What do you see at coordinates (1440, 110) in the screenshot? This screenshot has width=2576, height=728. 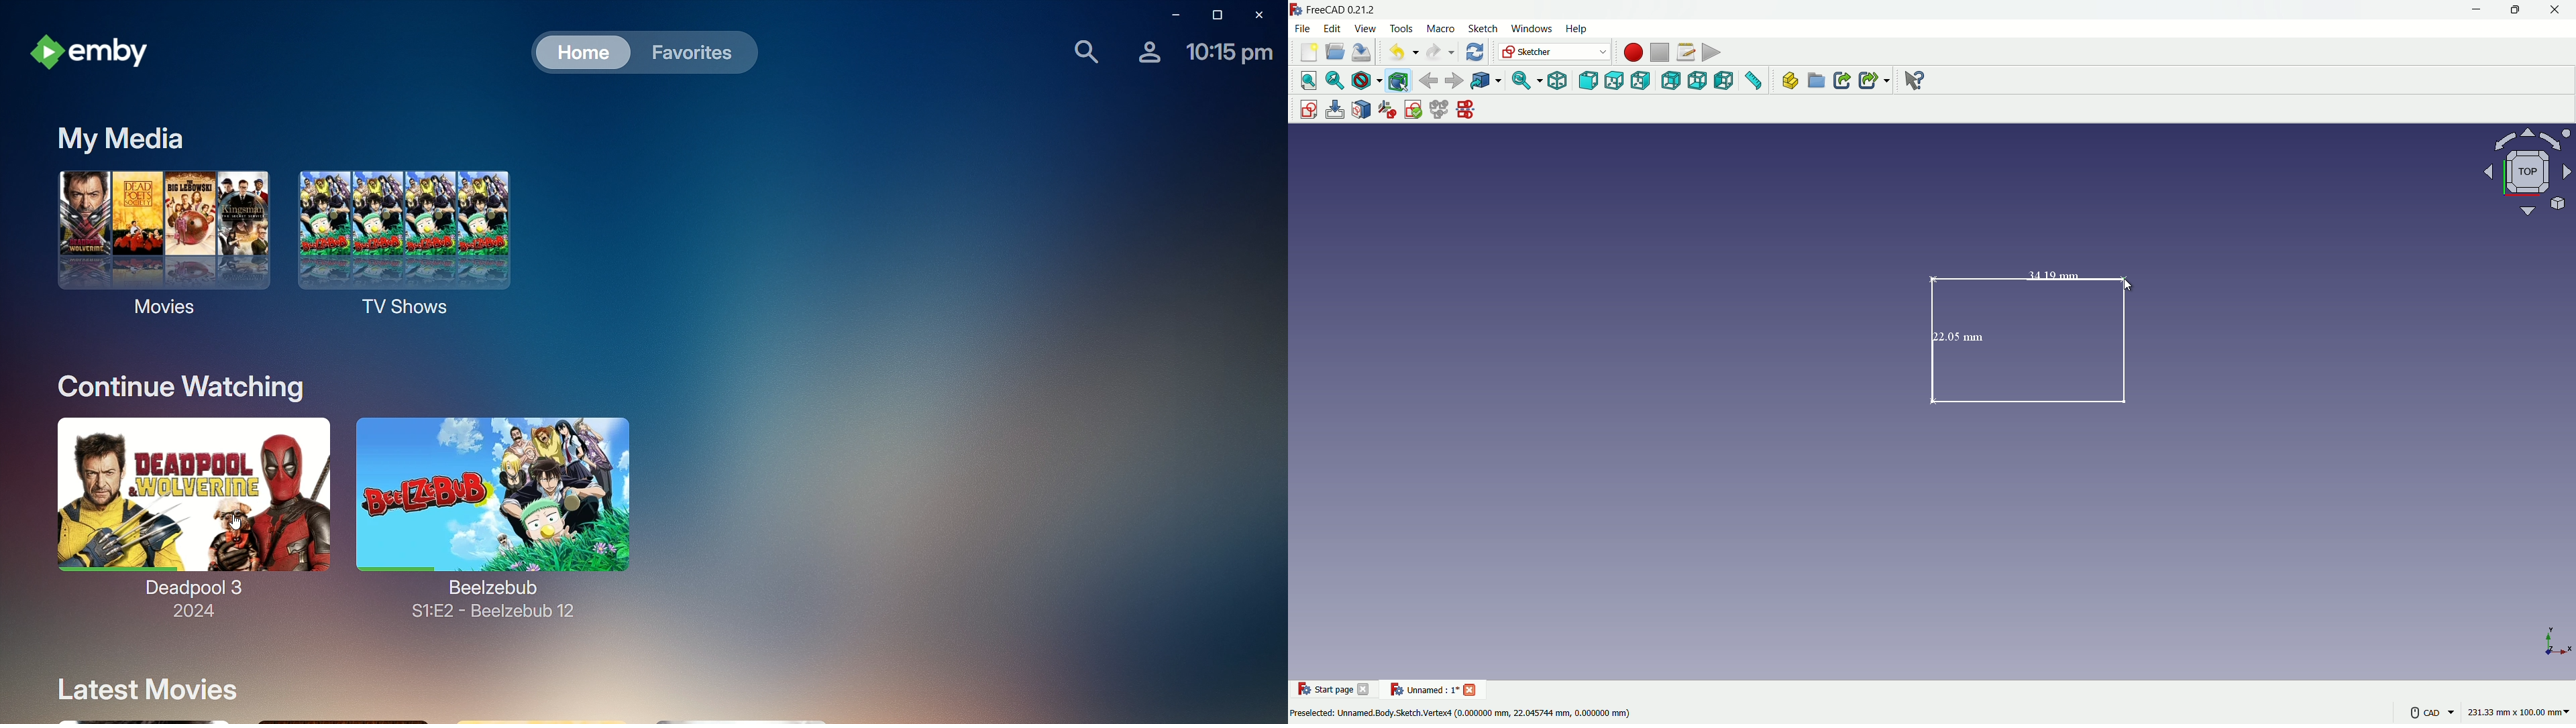 I see `merge sketches` at bounding box center [1440, 110].